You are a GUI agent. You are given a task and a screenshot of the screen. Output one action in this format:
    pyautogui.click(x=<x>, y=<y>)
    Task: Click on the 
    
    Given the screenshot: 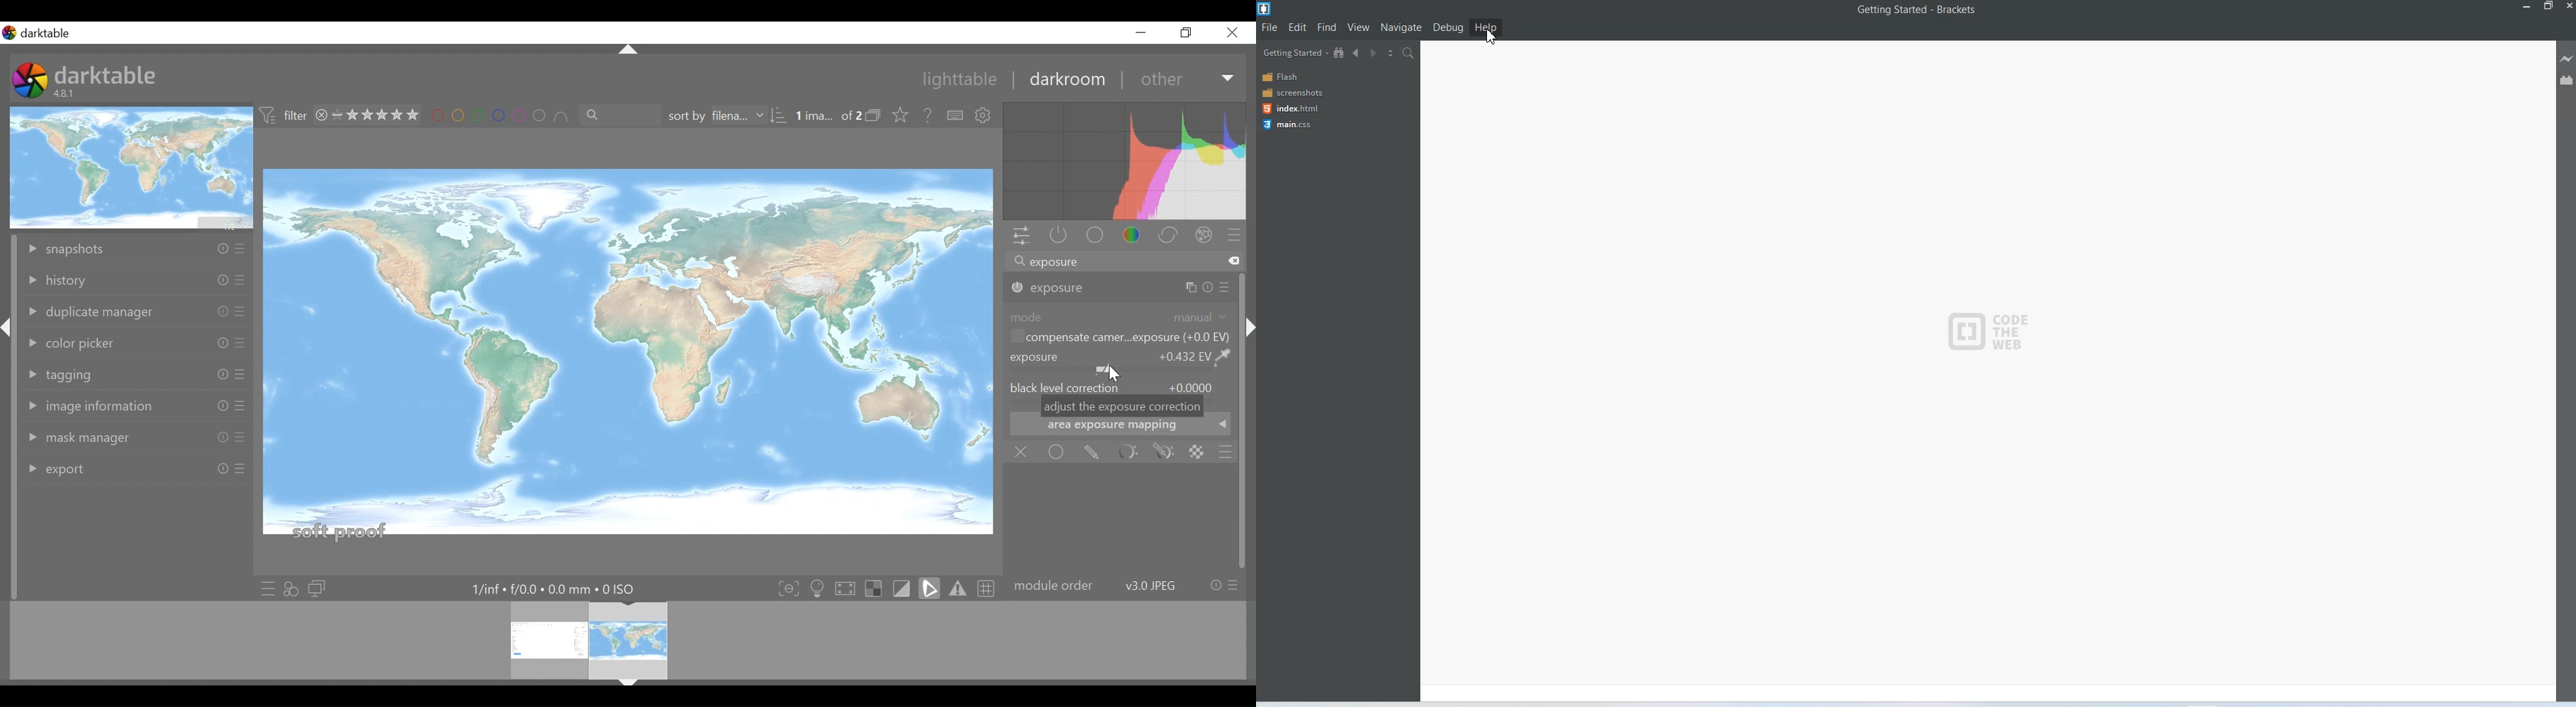 What is the action you would take?
    pyautogui.click(x=240, y=250)
    